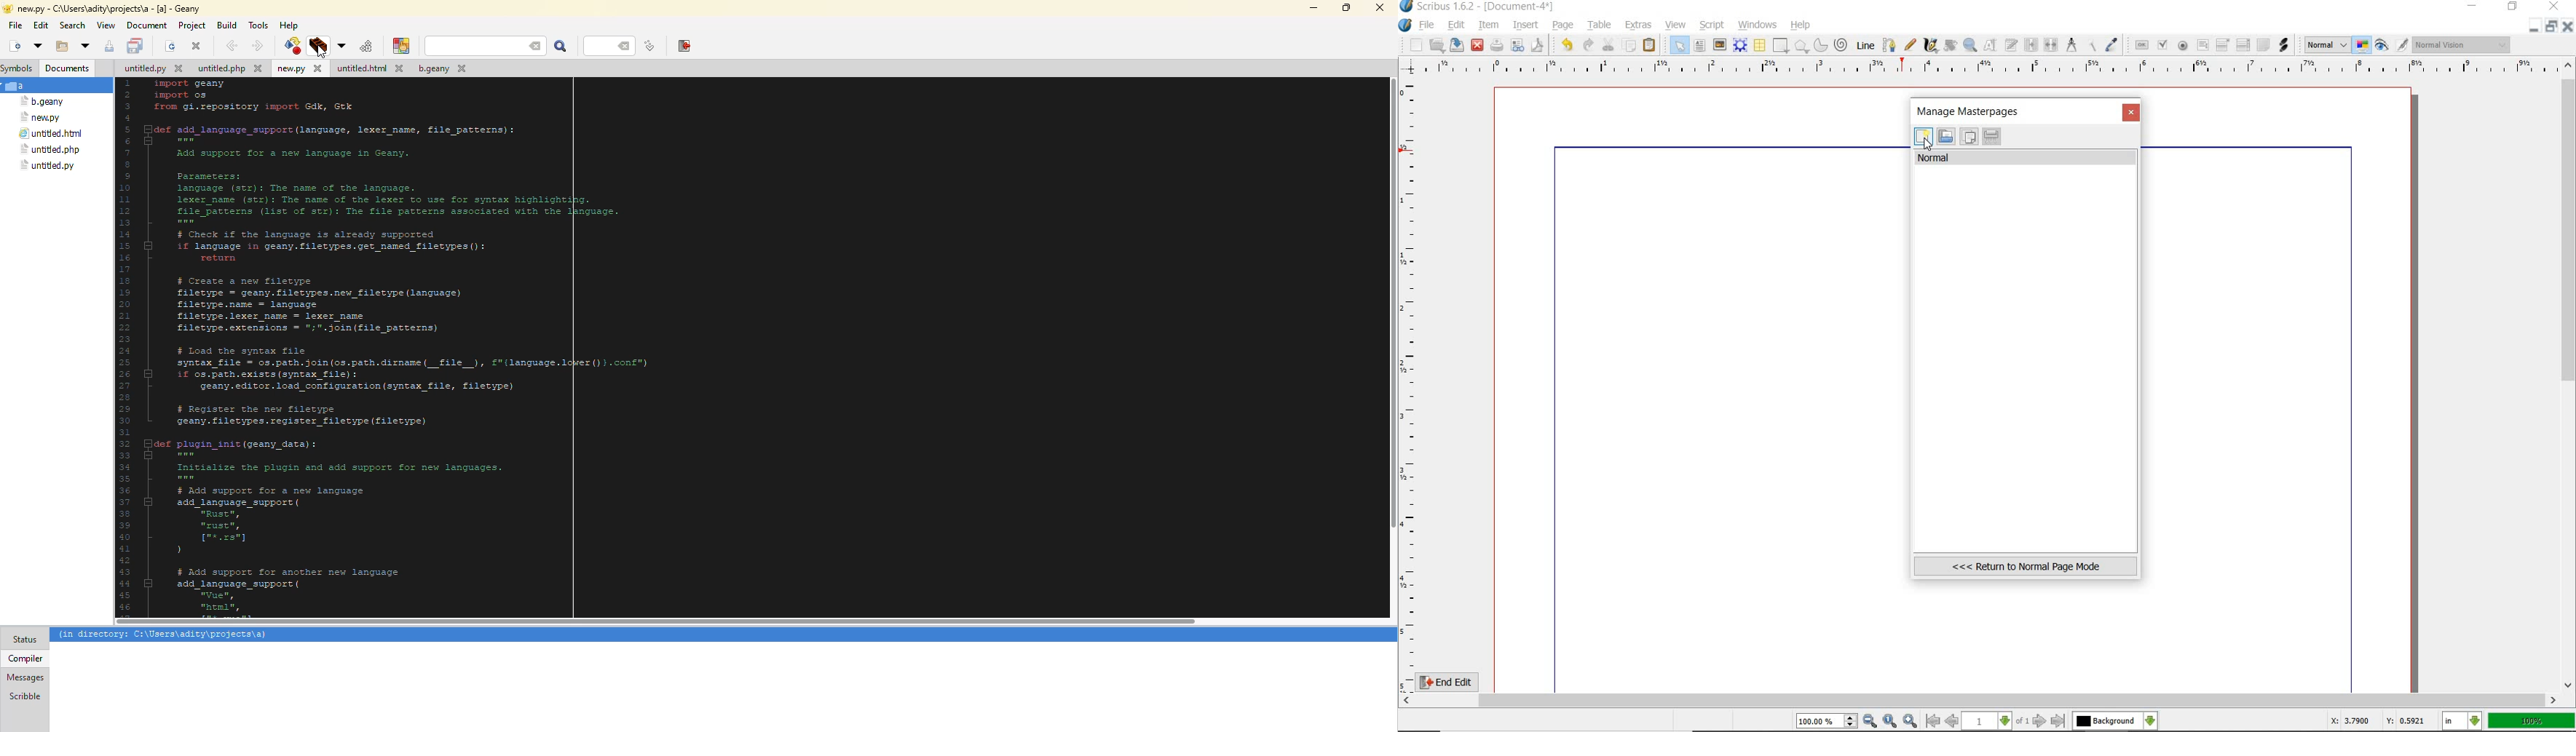 The width and height of the screenshot is (2576, 756). Describe the element at coordinates (1910, 720) in the screenshot. I see `zoom in` at that location.